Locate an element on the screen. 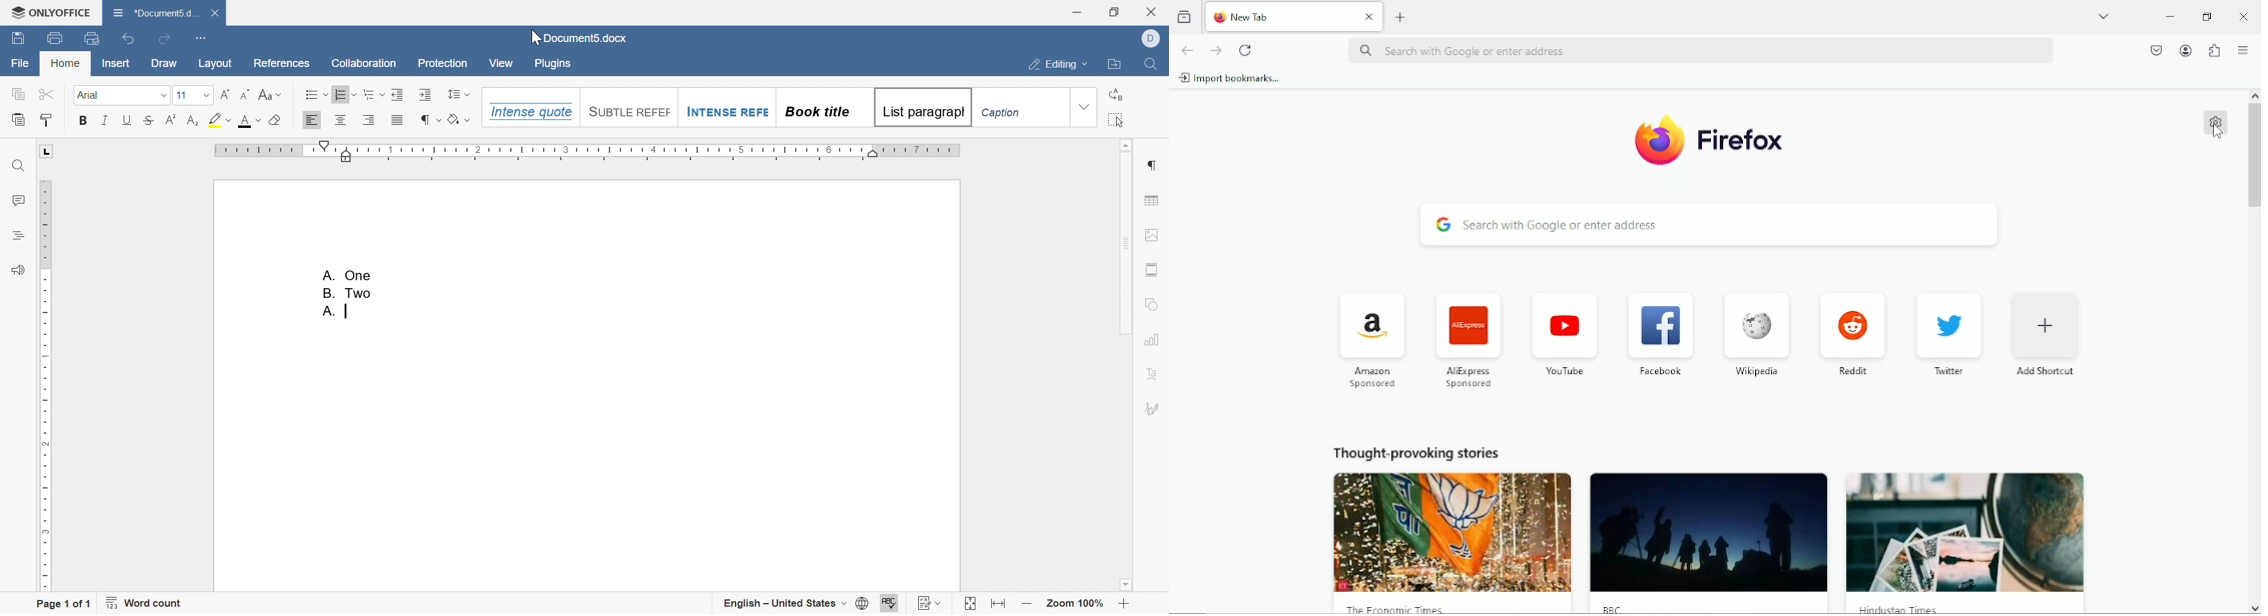  scroll down is located at coordinates (2254, 607).